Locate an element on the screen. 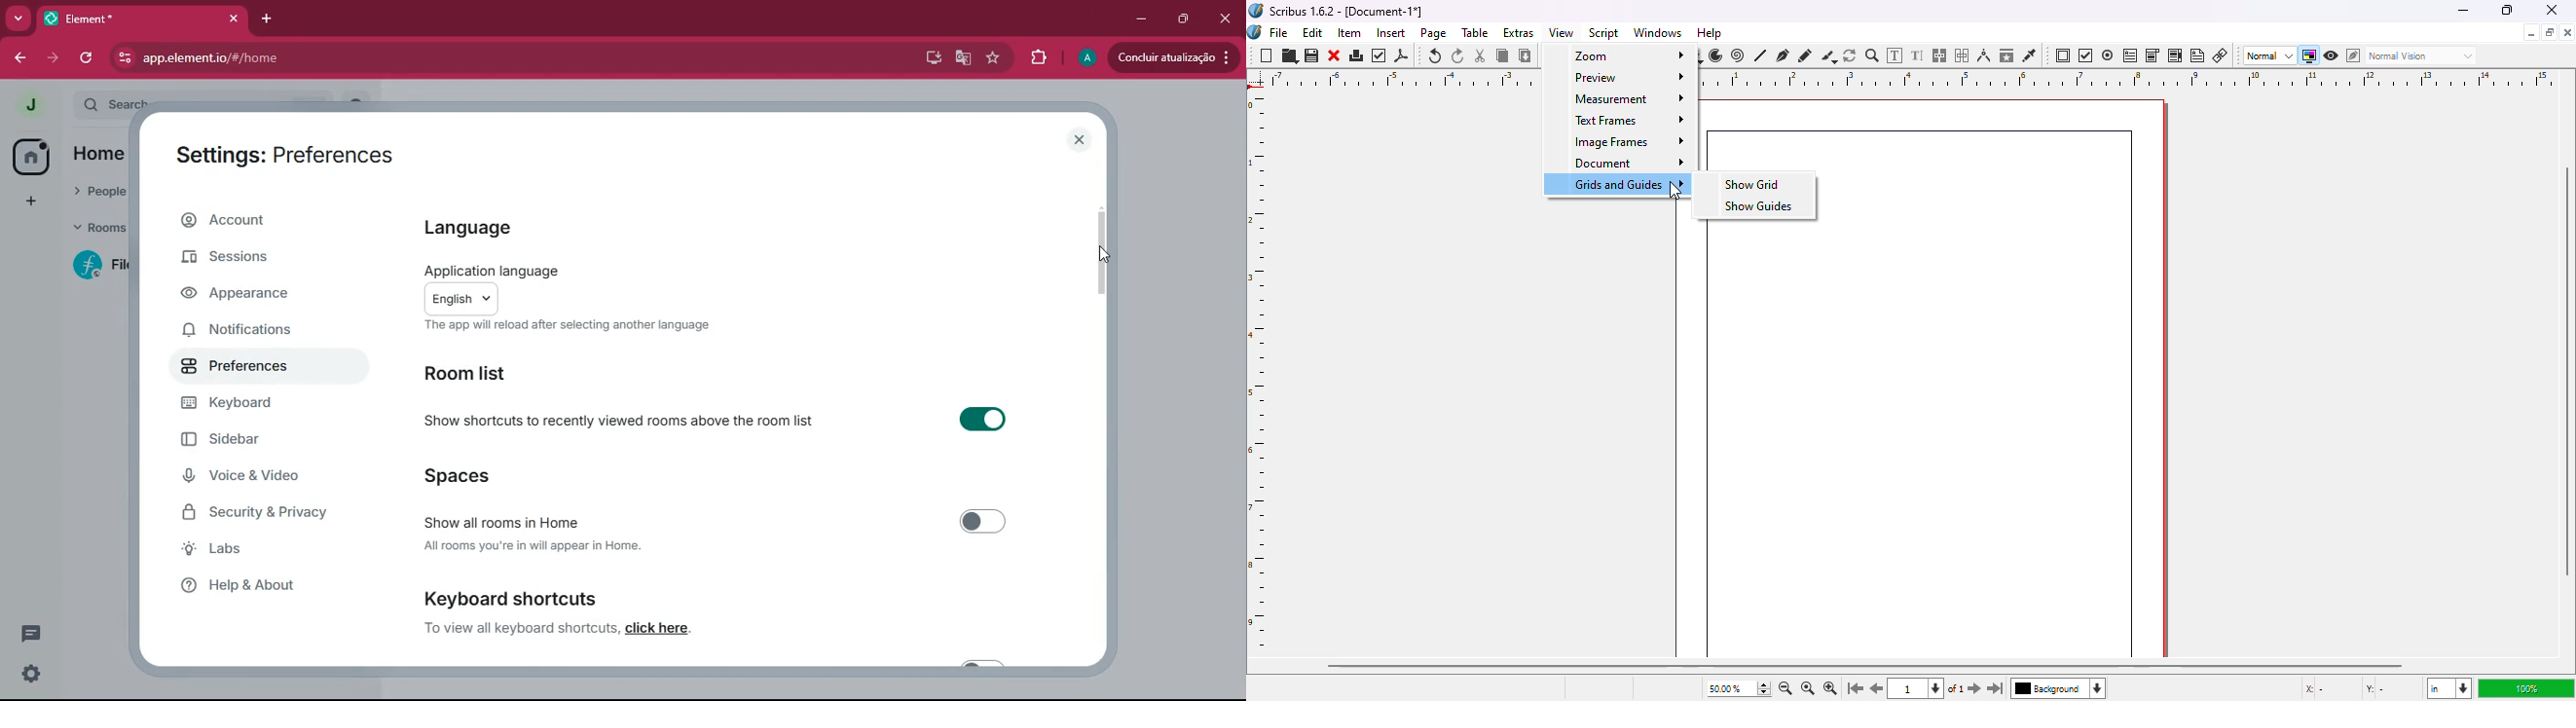  room list  is located at coordinates (490, 375).